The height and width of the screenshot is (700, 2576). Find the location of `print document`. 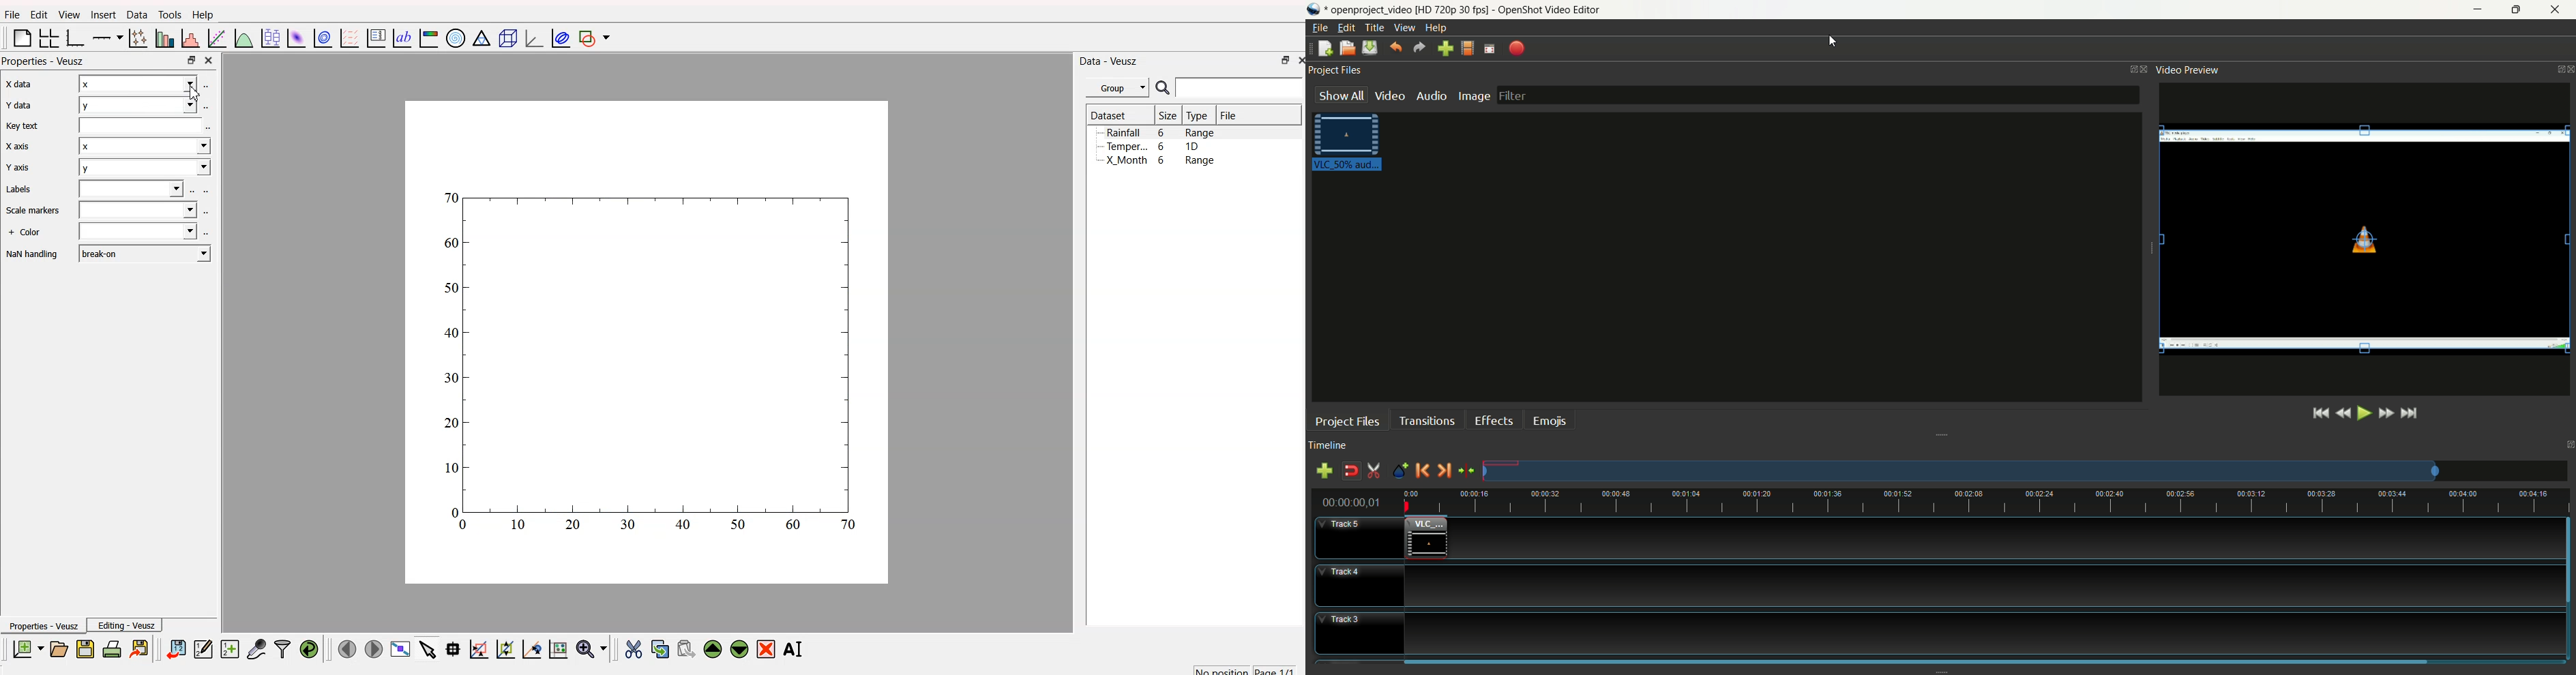

print document is located at coordinates (113, 648).